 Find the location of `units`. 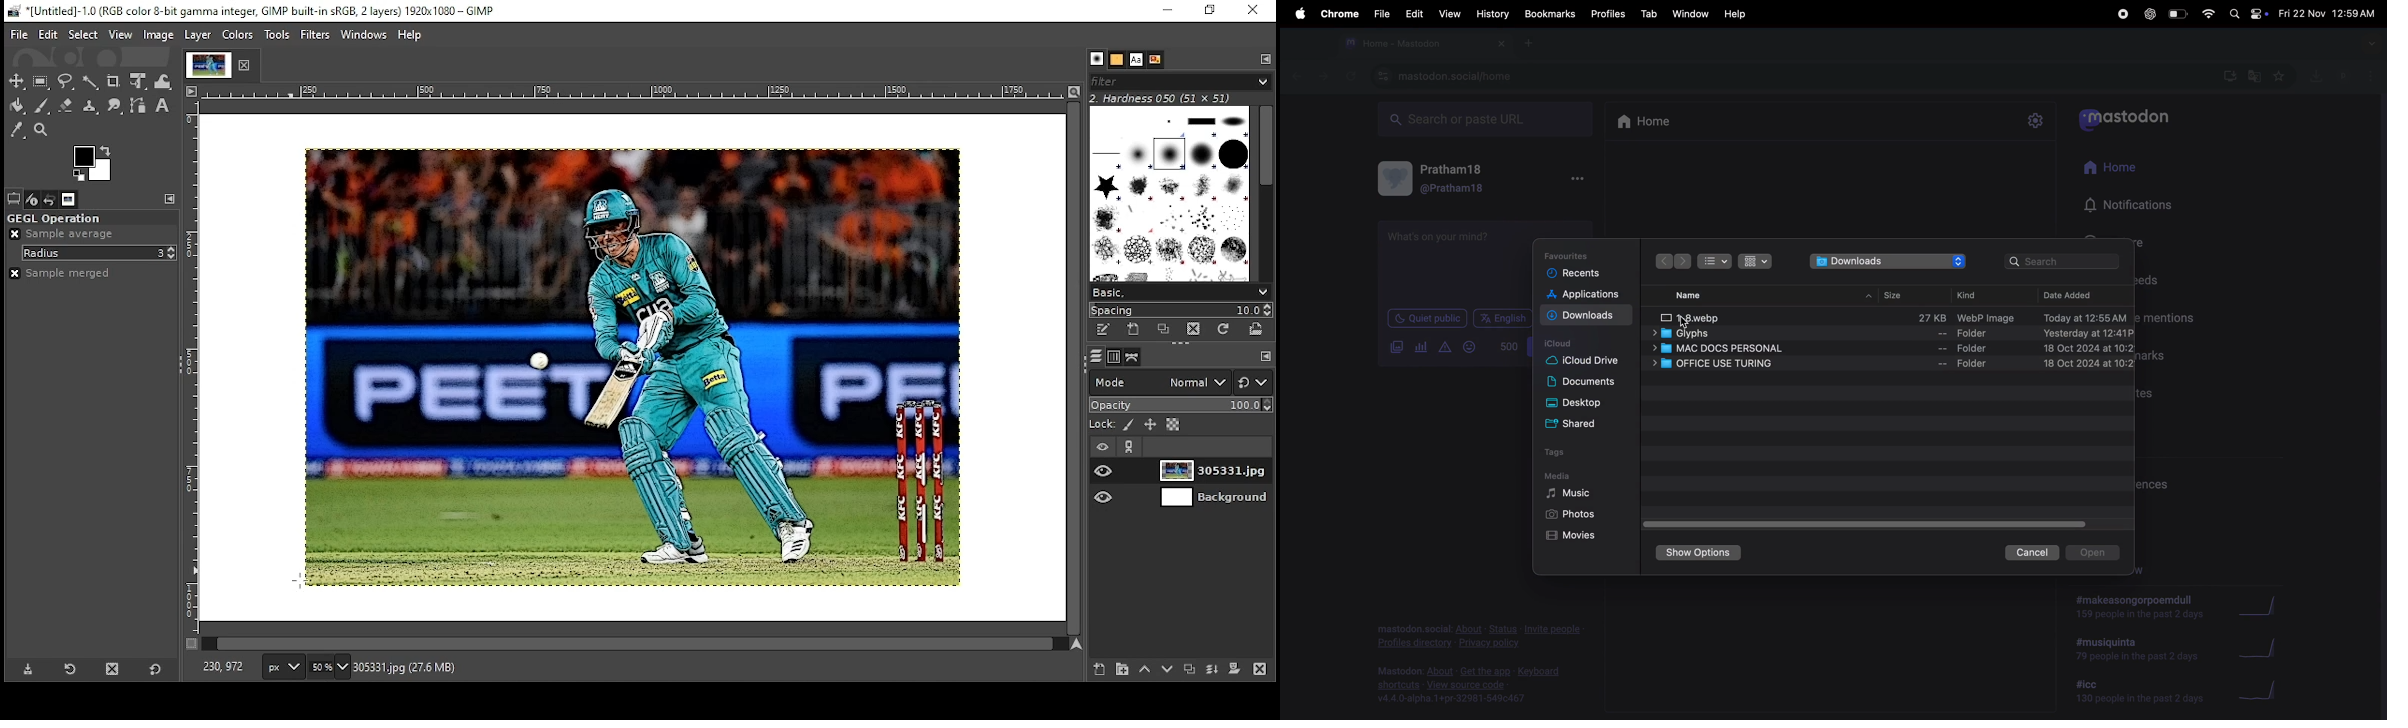

units is located at coordinates (283, 666).